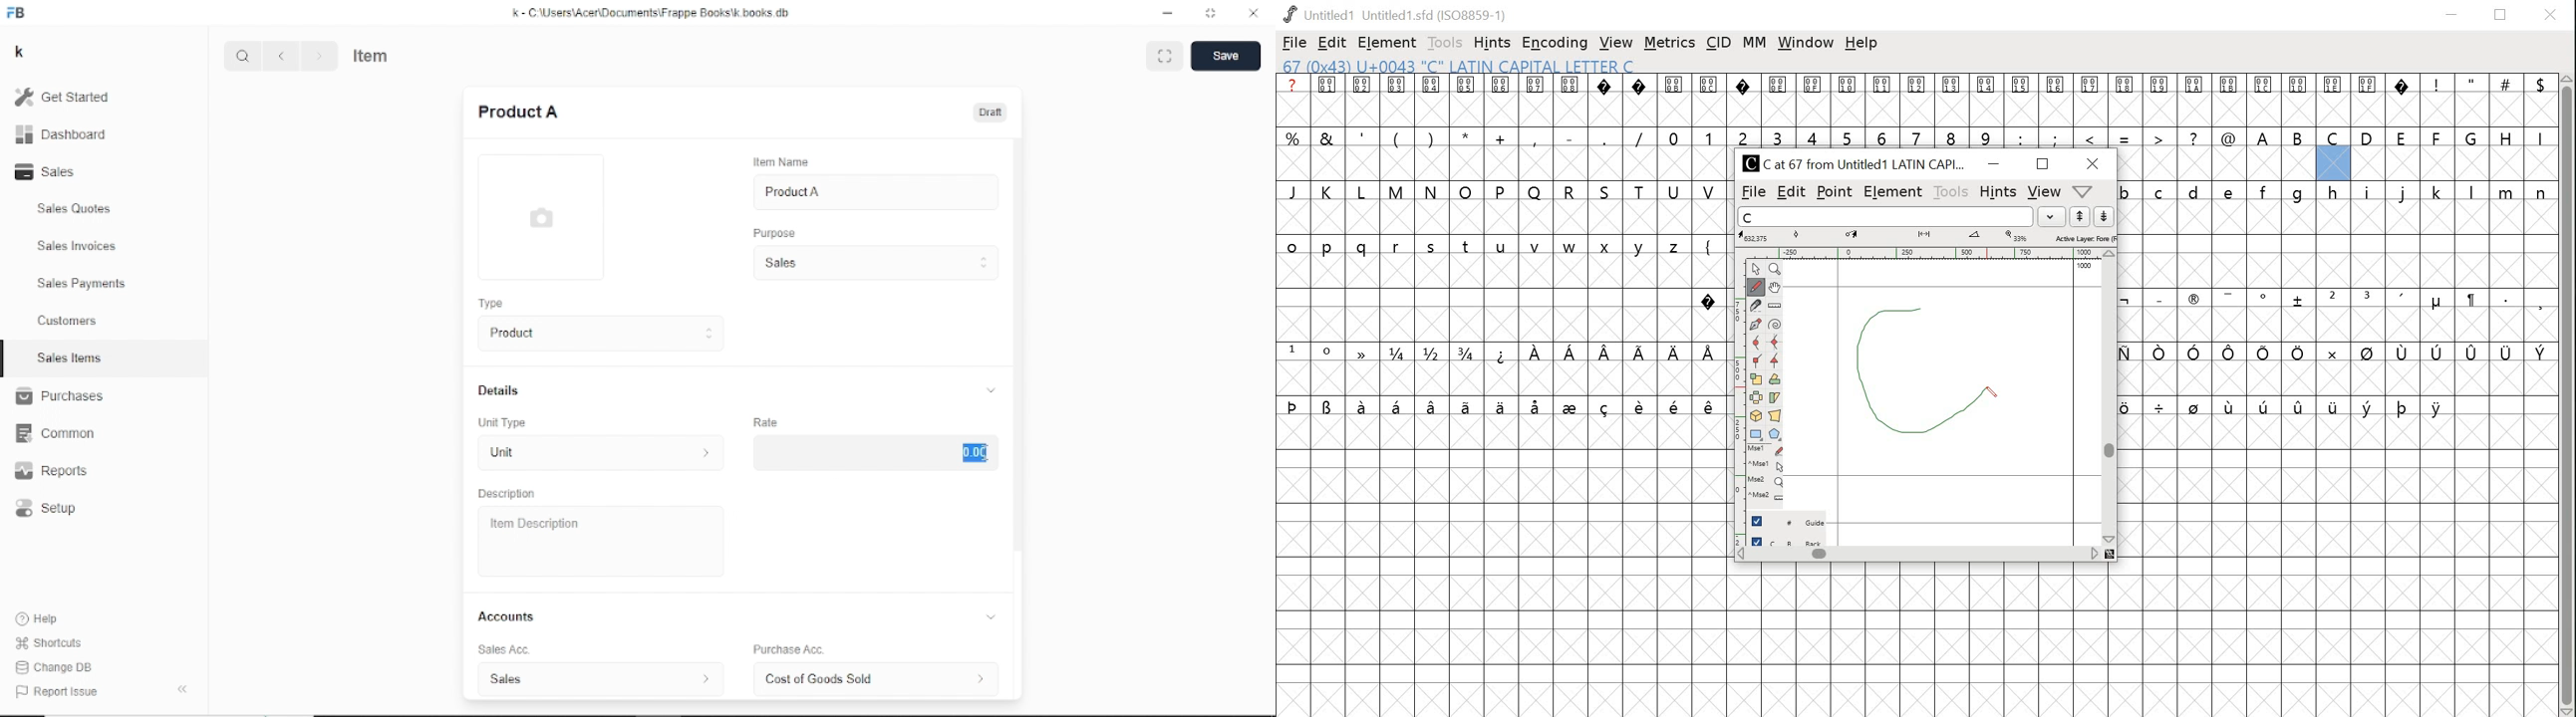 This screenshot has height=728, width=2576. What do you see at coordinates (71, 97) in the screenshot?
I see `Get started` at bounding box center [71, 97].